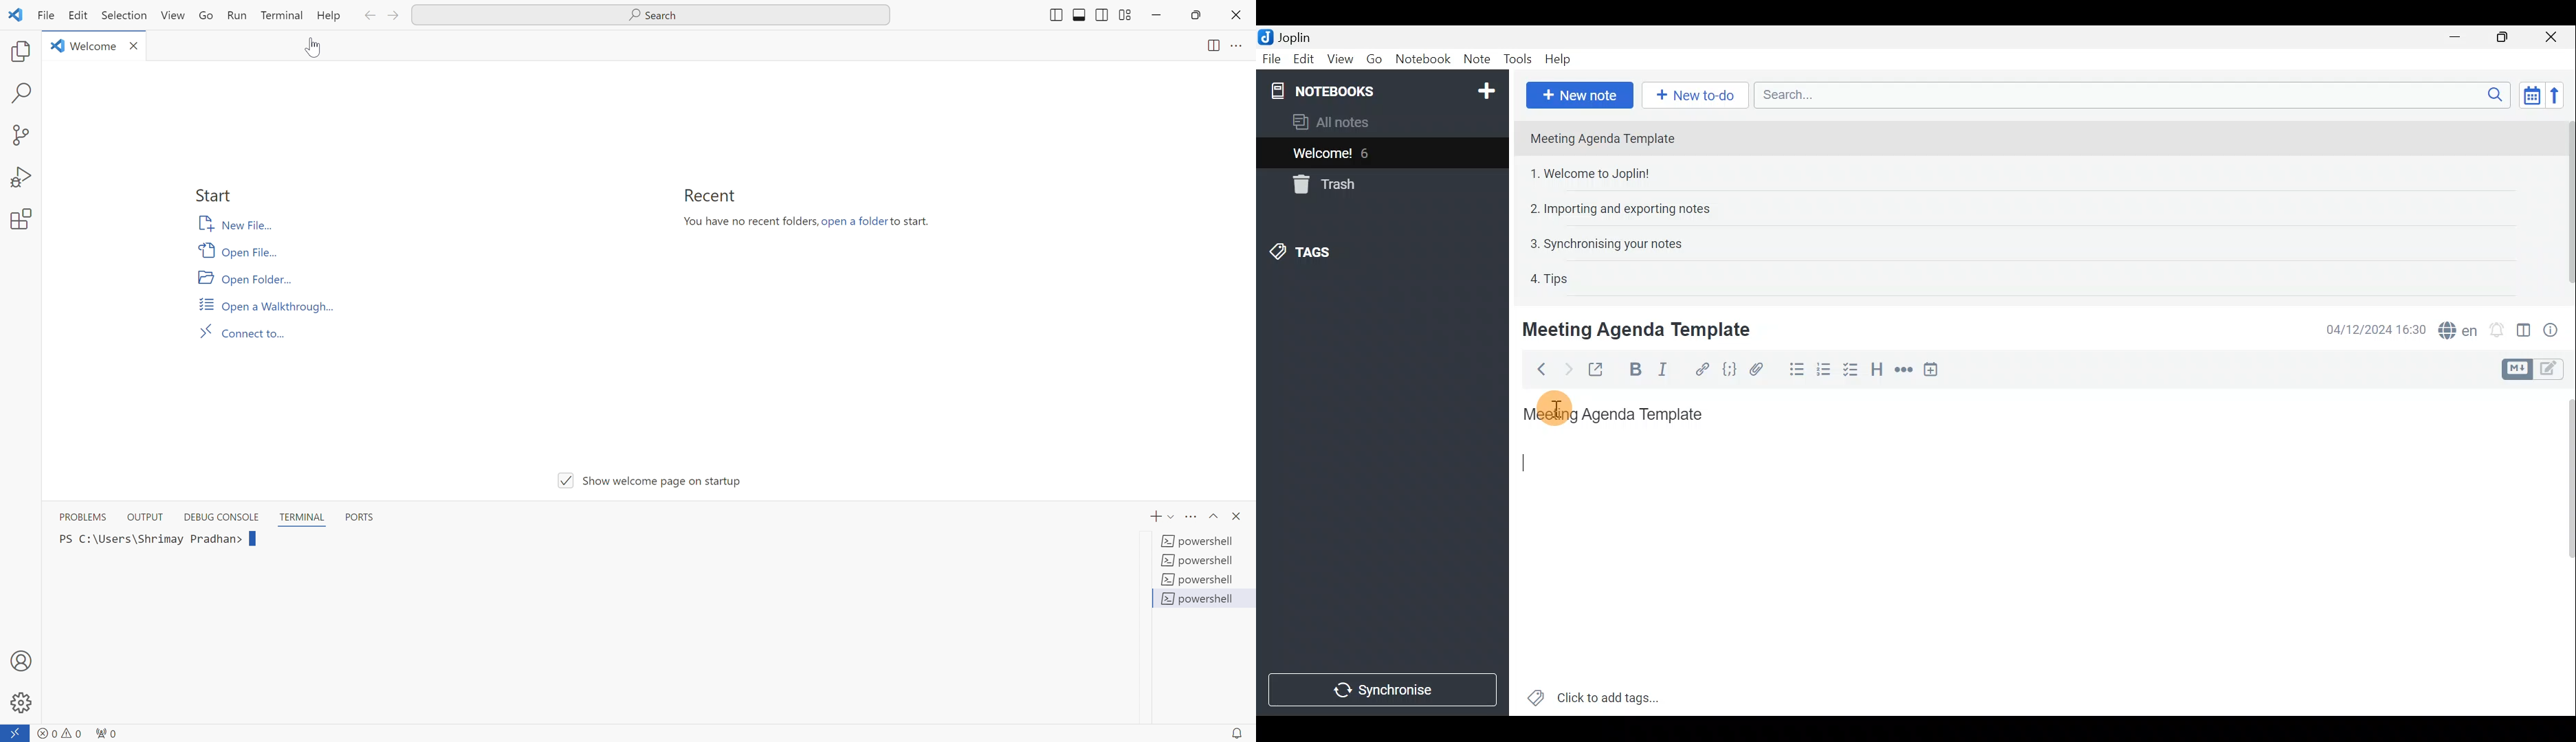  Describe the element at coordinates (1321, 184) in the screenshot. I see `Trash` at that location.